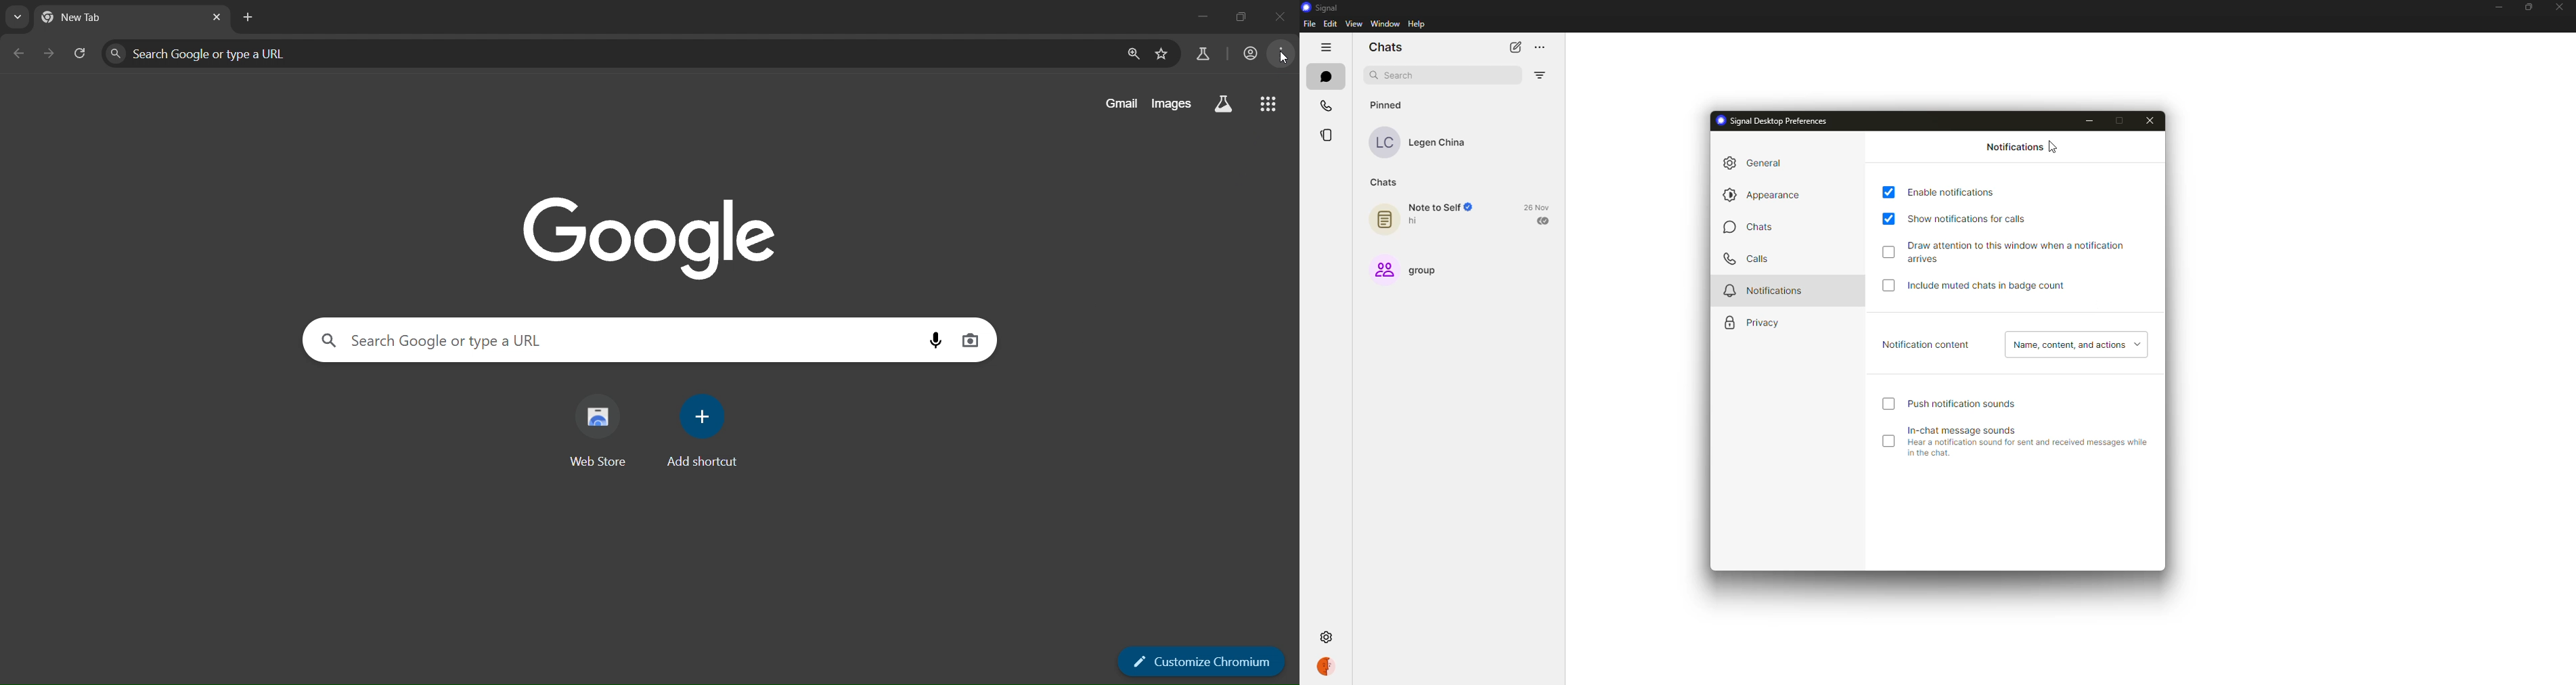 The width and height of the screenshot is (2576, 700). I want to click on signal desktop preferences, so click(1777, 120).